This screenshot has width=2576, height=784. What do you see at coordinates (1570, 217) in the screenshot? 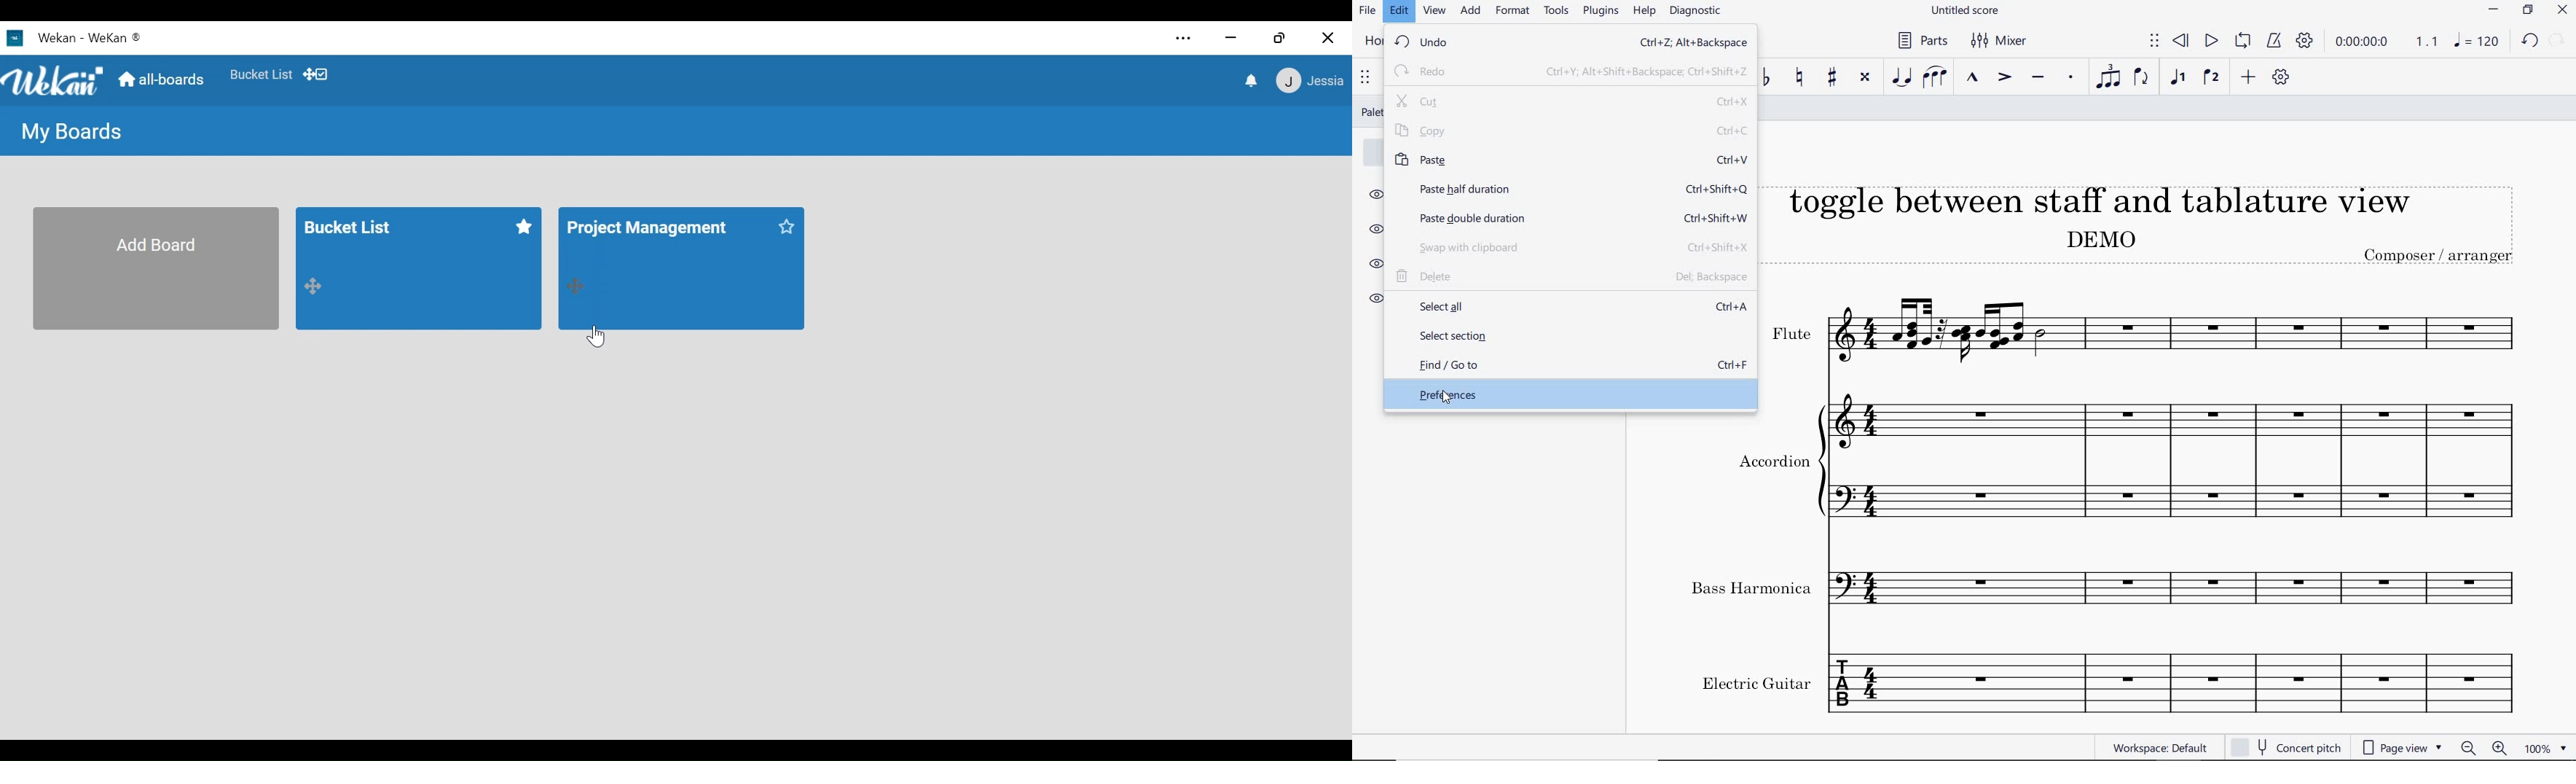
I see `paste double duration` at bounding box center [1570, 217].